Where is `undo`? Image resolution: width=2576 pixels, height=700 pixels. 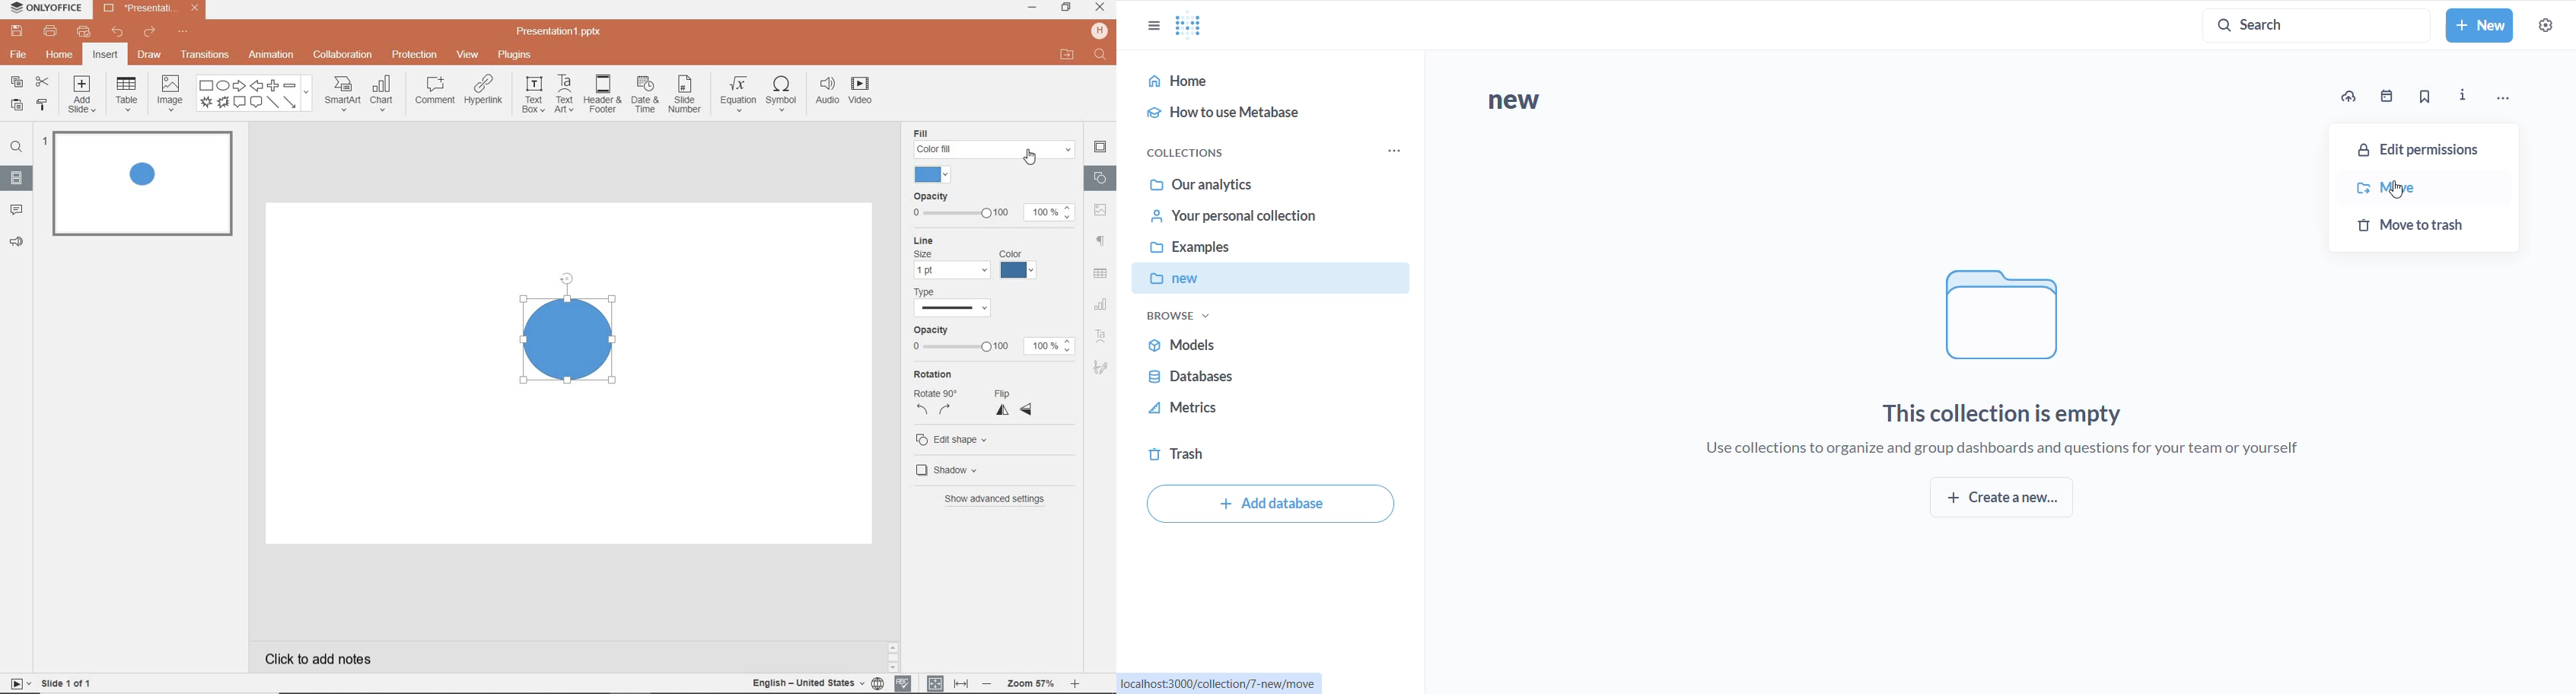
undo is located at coordinates (119, 33).